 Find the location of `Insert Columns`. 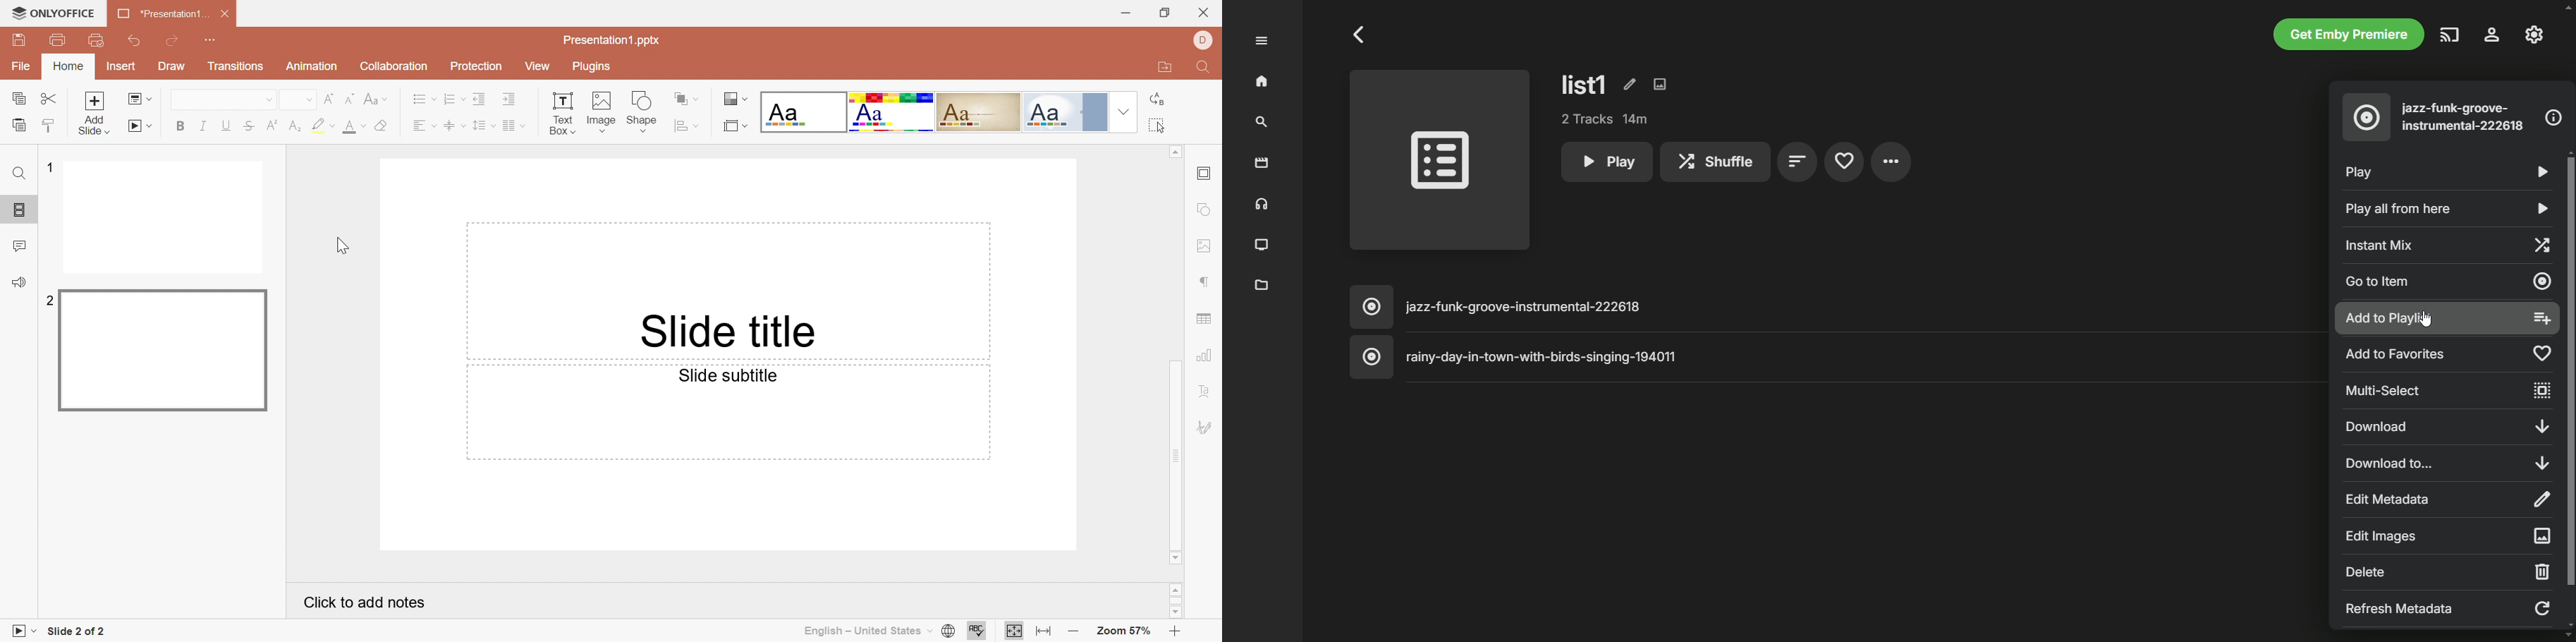

Insert Columns is located at coordinates (510, 127).